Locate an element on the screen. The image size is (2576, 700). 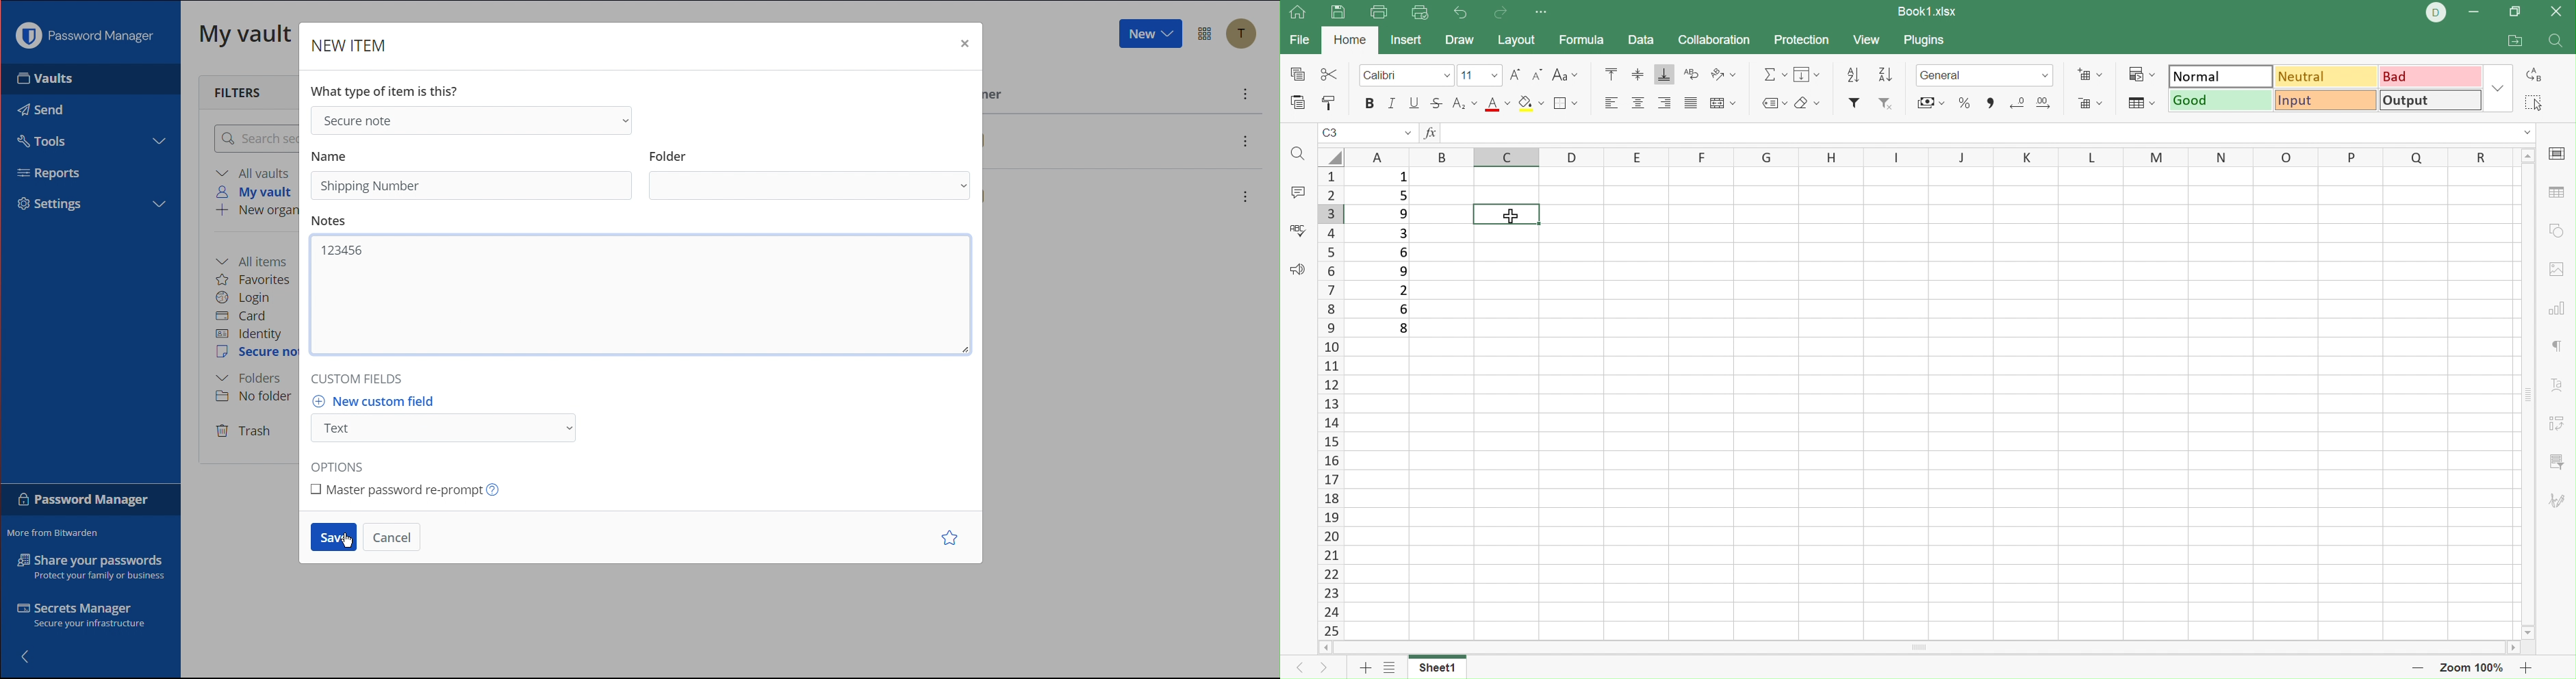
Feedback & support is located at coordinates (1297, 268).